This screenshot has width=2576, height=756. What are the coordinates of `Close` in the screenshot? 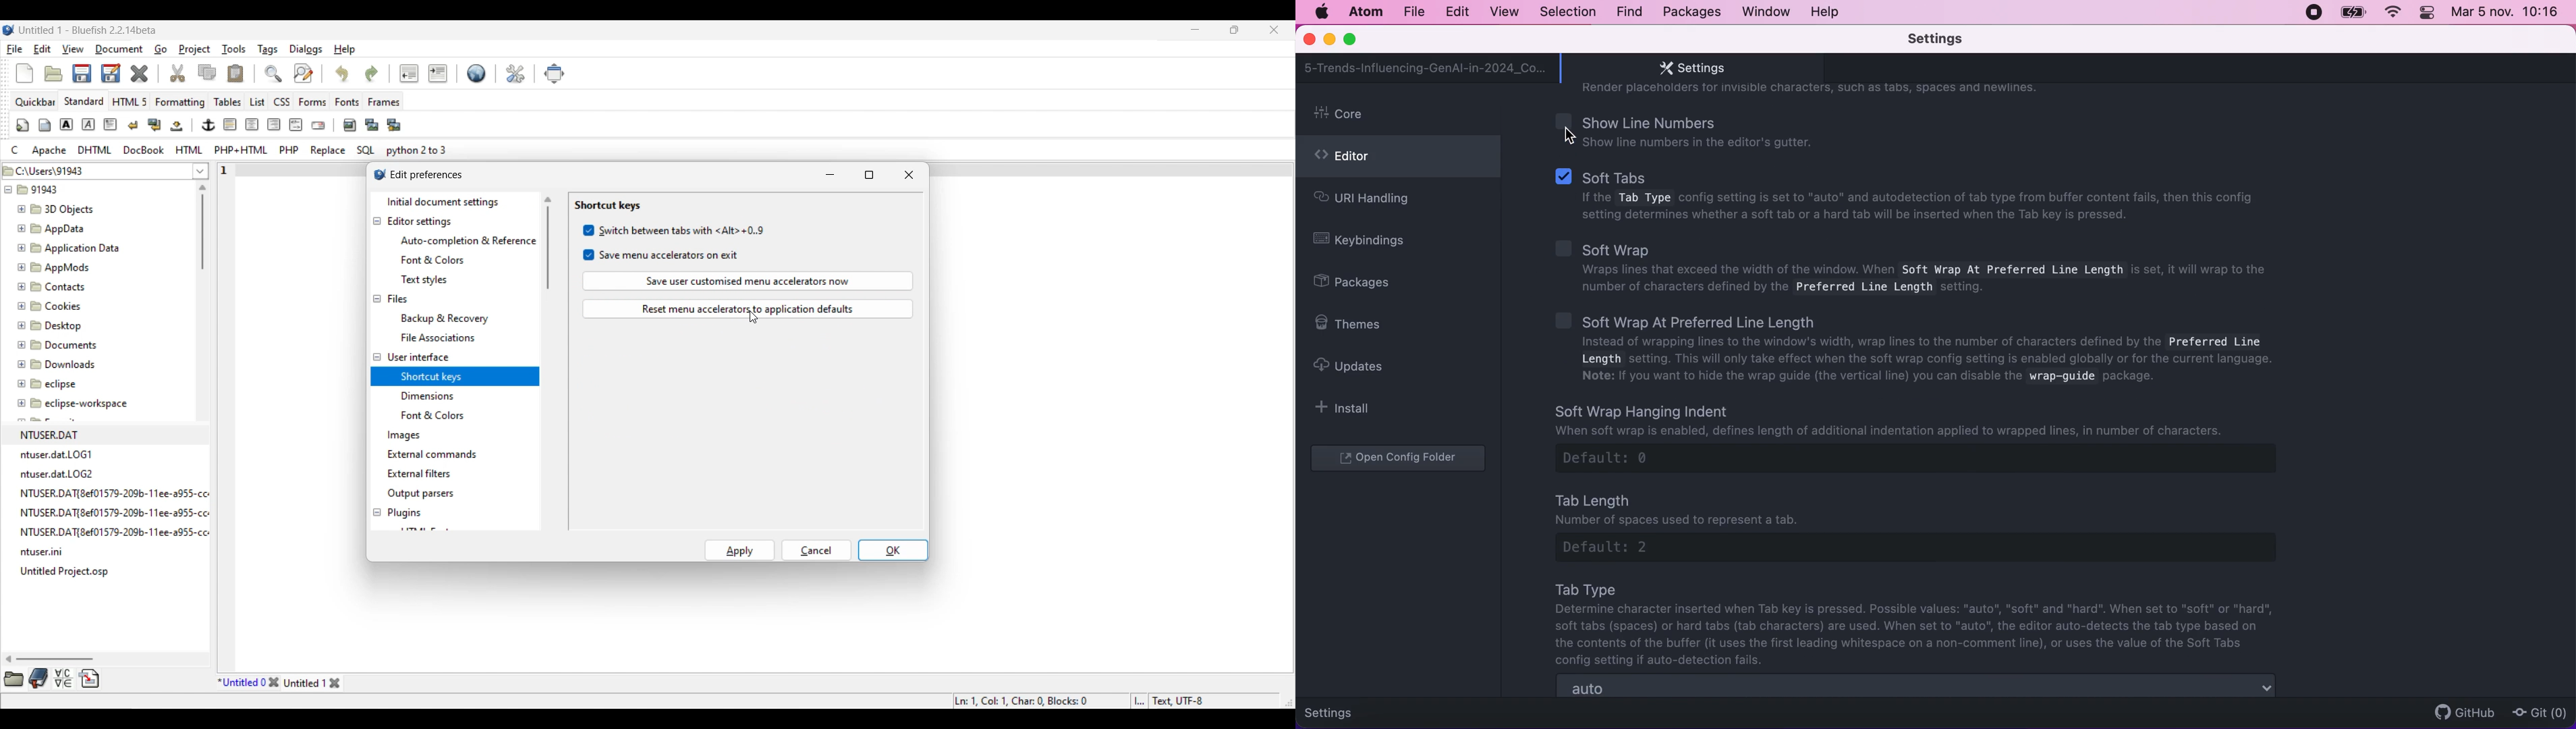 It's located at (909, 175).